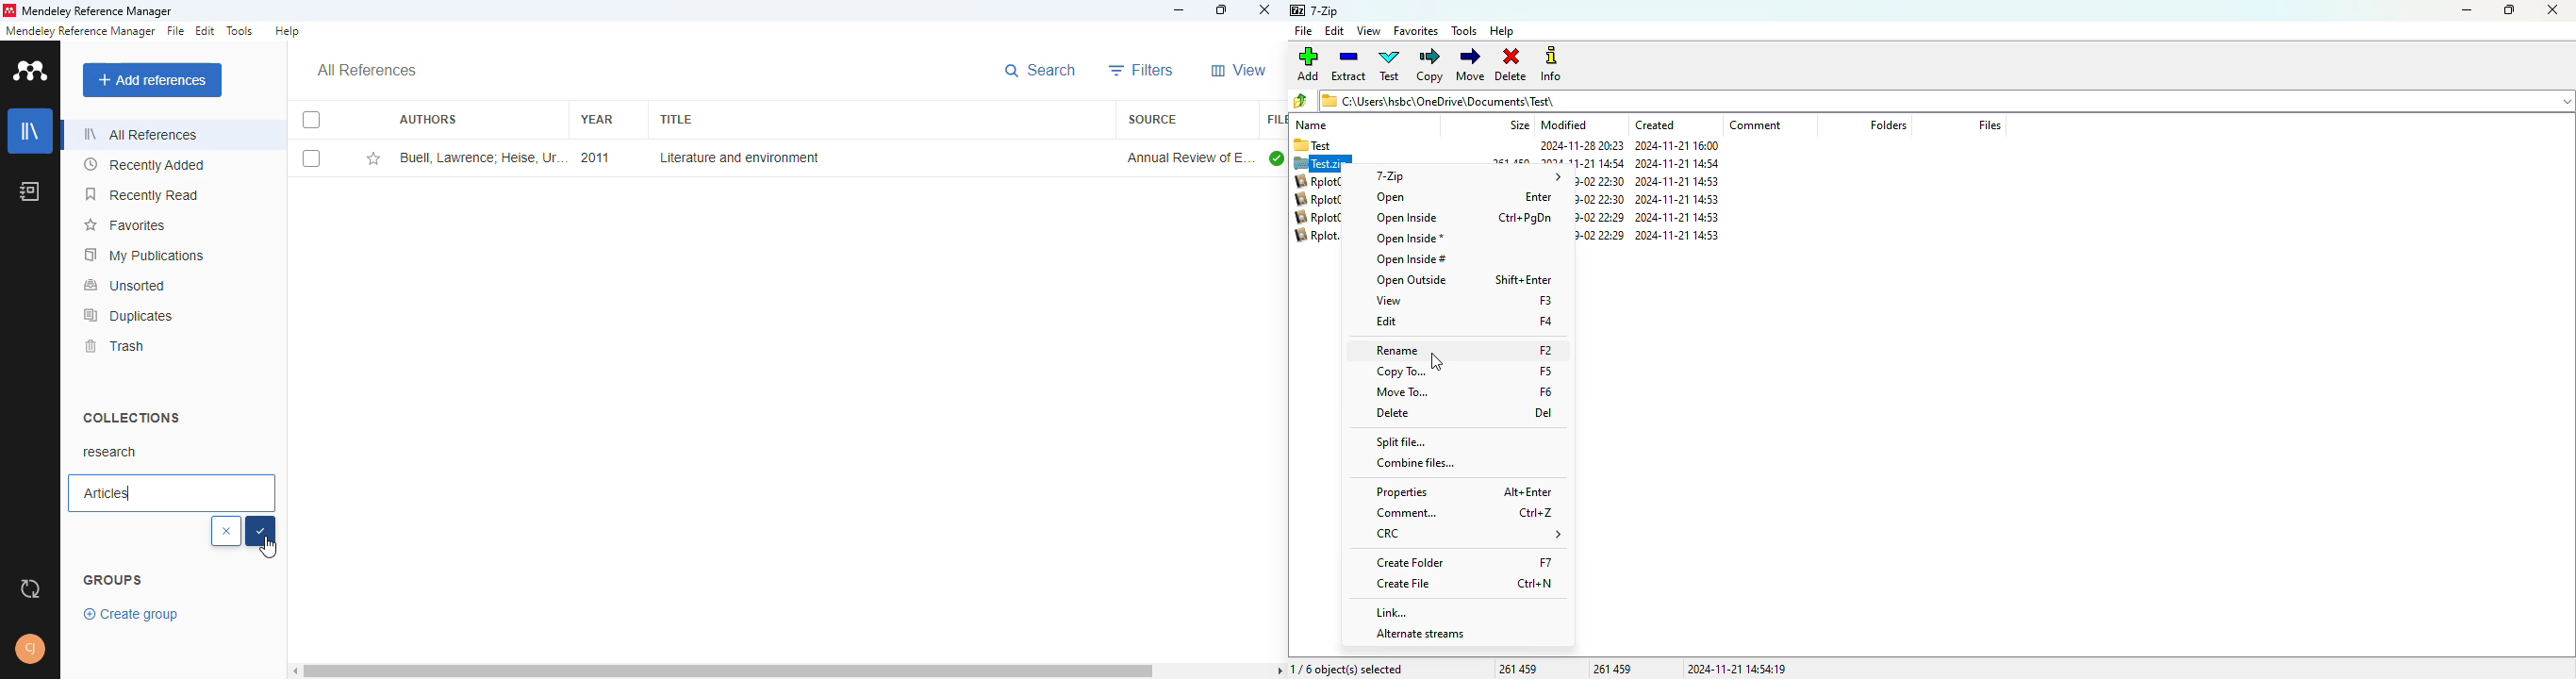 This screenshot has width=2576, height=700. Describe the element at coordinates (1400, 441) in the screenshot. I see `split file` at that location.